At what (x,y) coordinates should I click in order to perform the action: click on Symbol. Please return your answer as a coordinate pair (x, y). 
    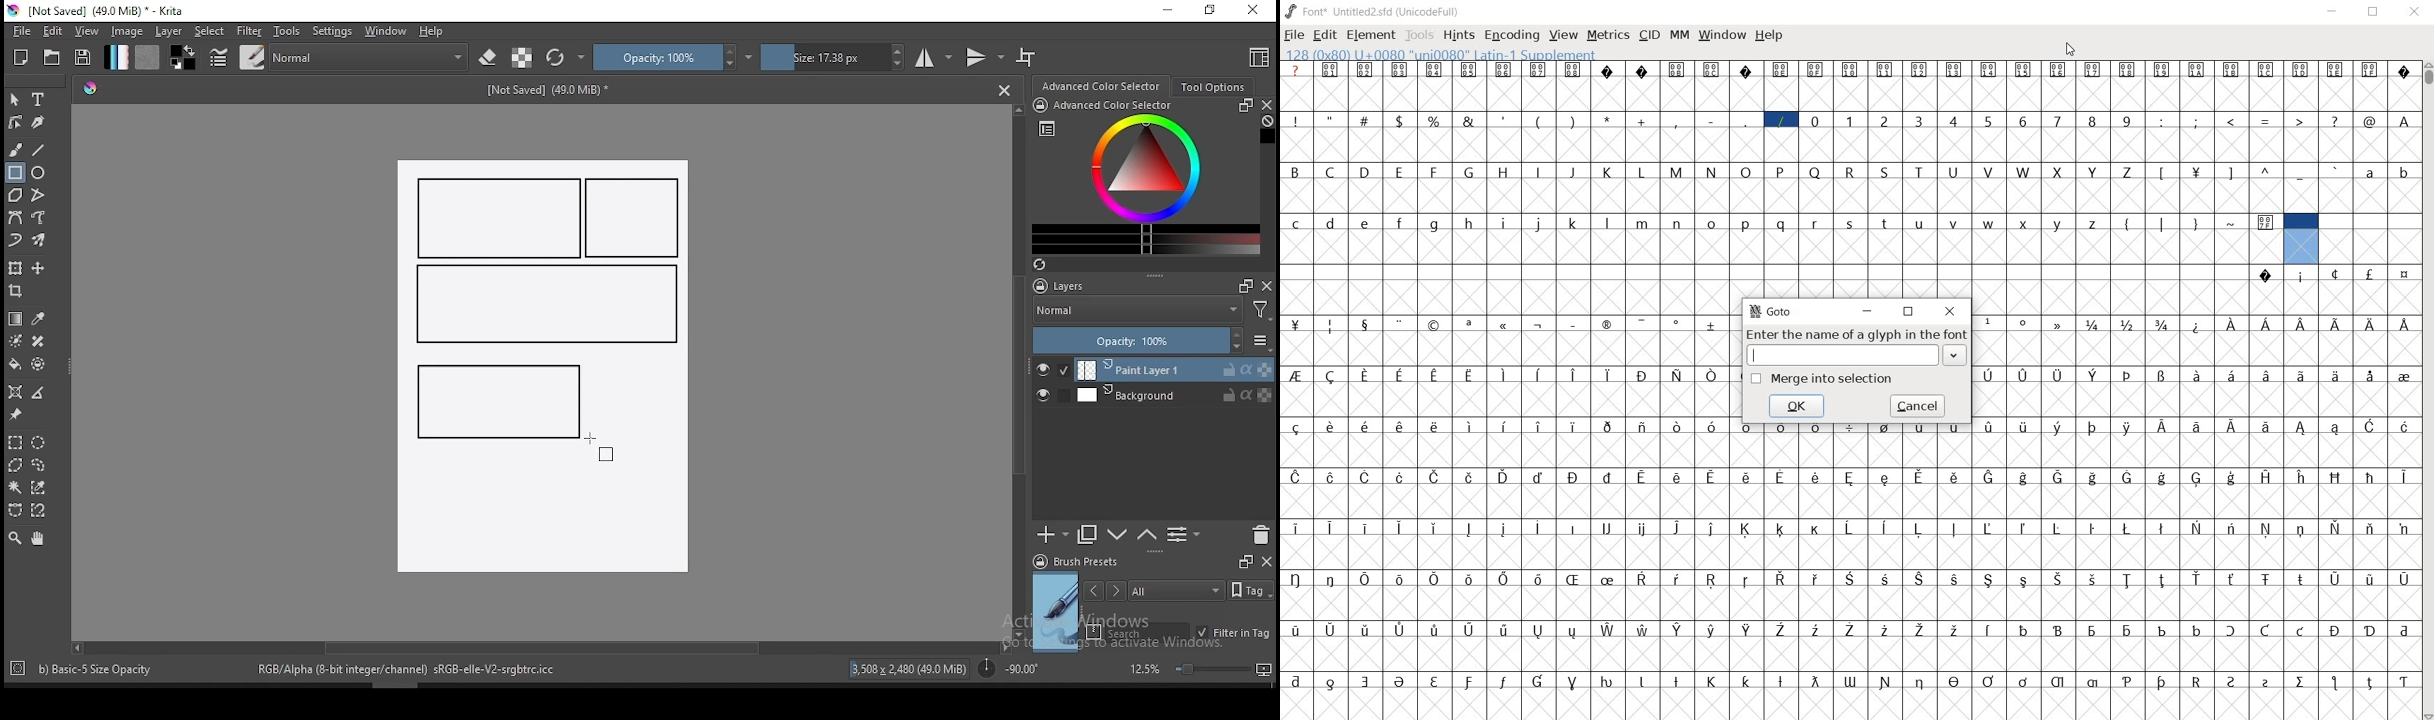
    Looking at the image, I should click on (1922, 426).